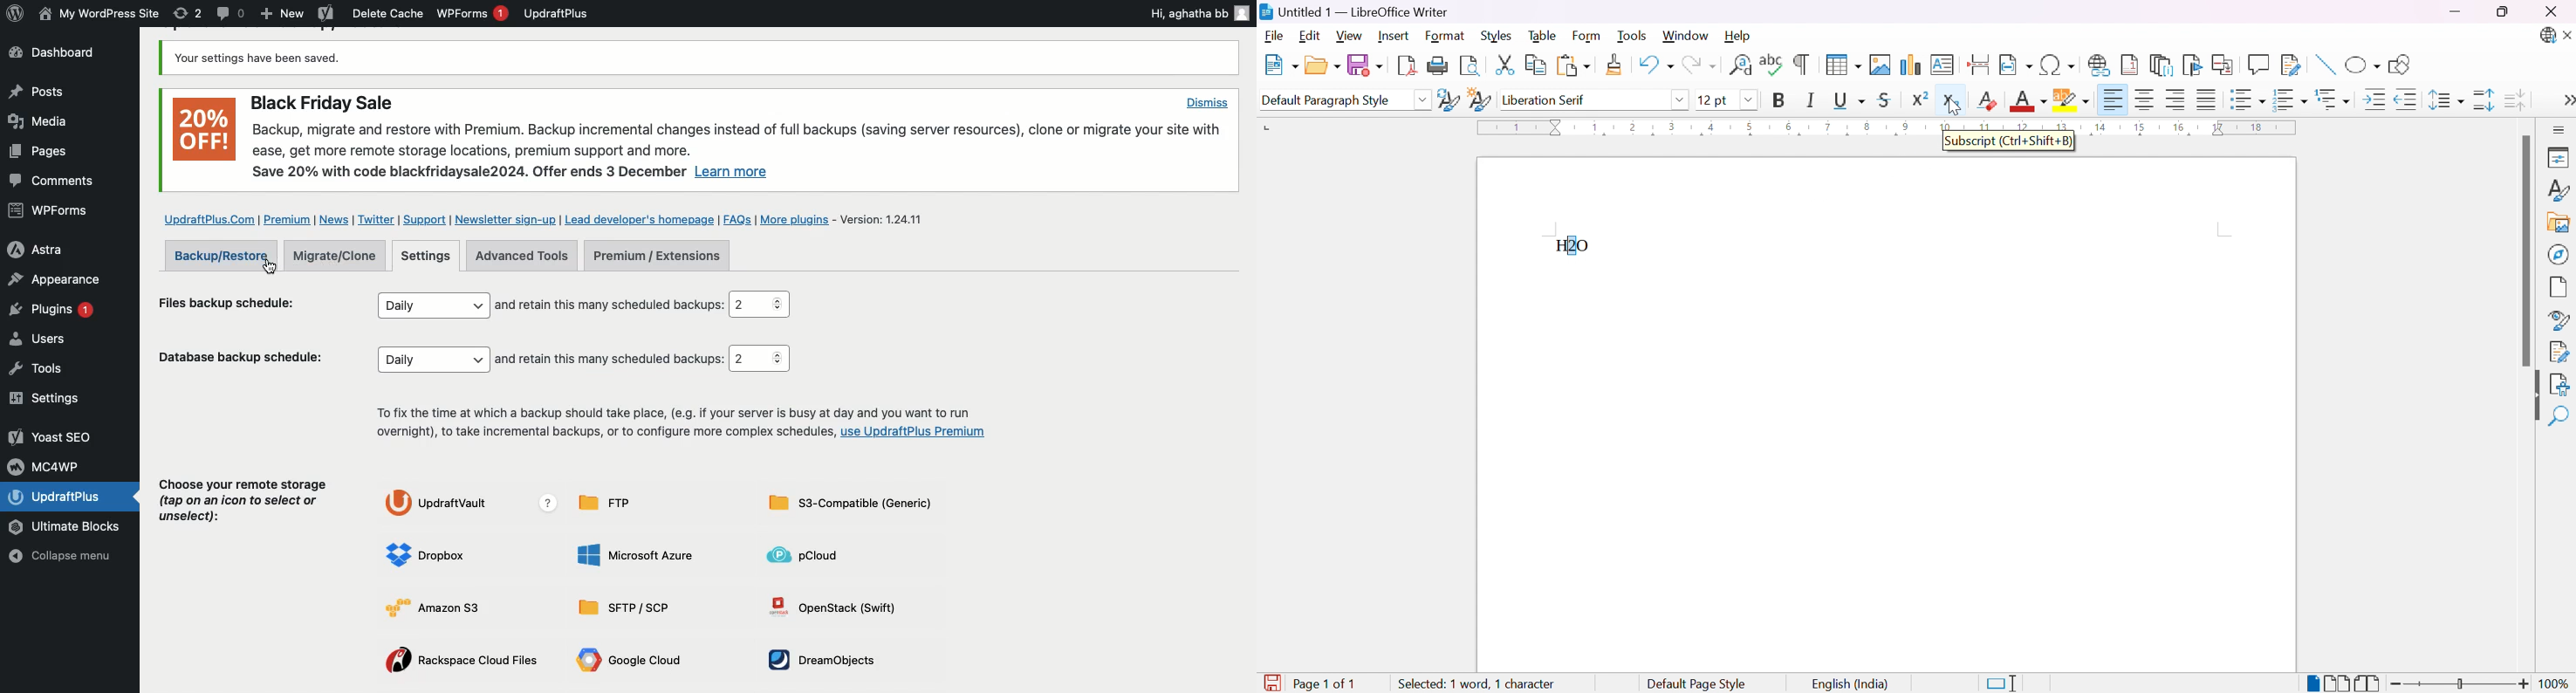 This screenshot has width=2576, height=700. Describe the element at coordinates (633, 662) in the screenshot. I see `Google Cloud` at that location.